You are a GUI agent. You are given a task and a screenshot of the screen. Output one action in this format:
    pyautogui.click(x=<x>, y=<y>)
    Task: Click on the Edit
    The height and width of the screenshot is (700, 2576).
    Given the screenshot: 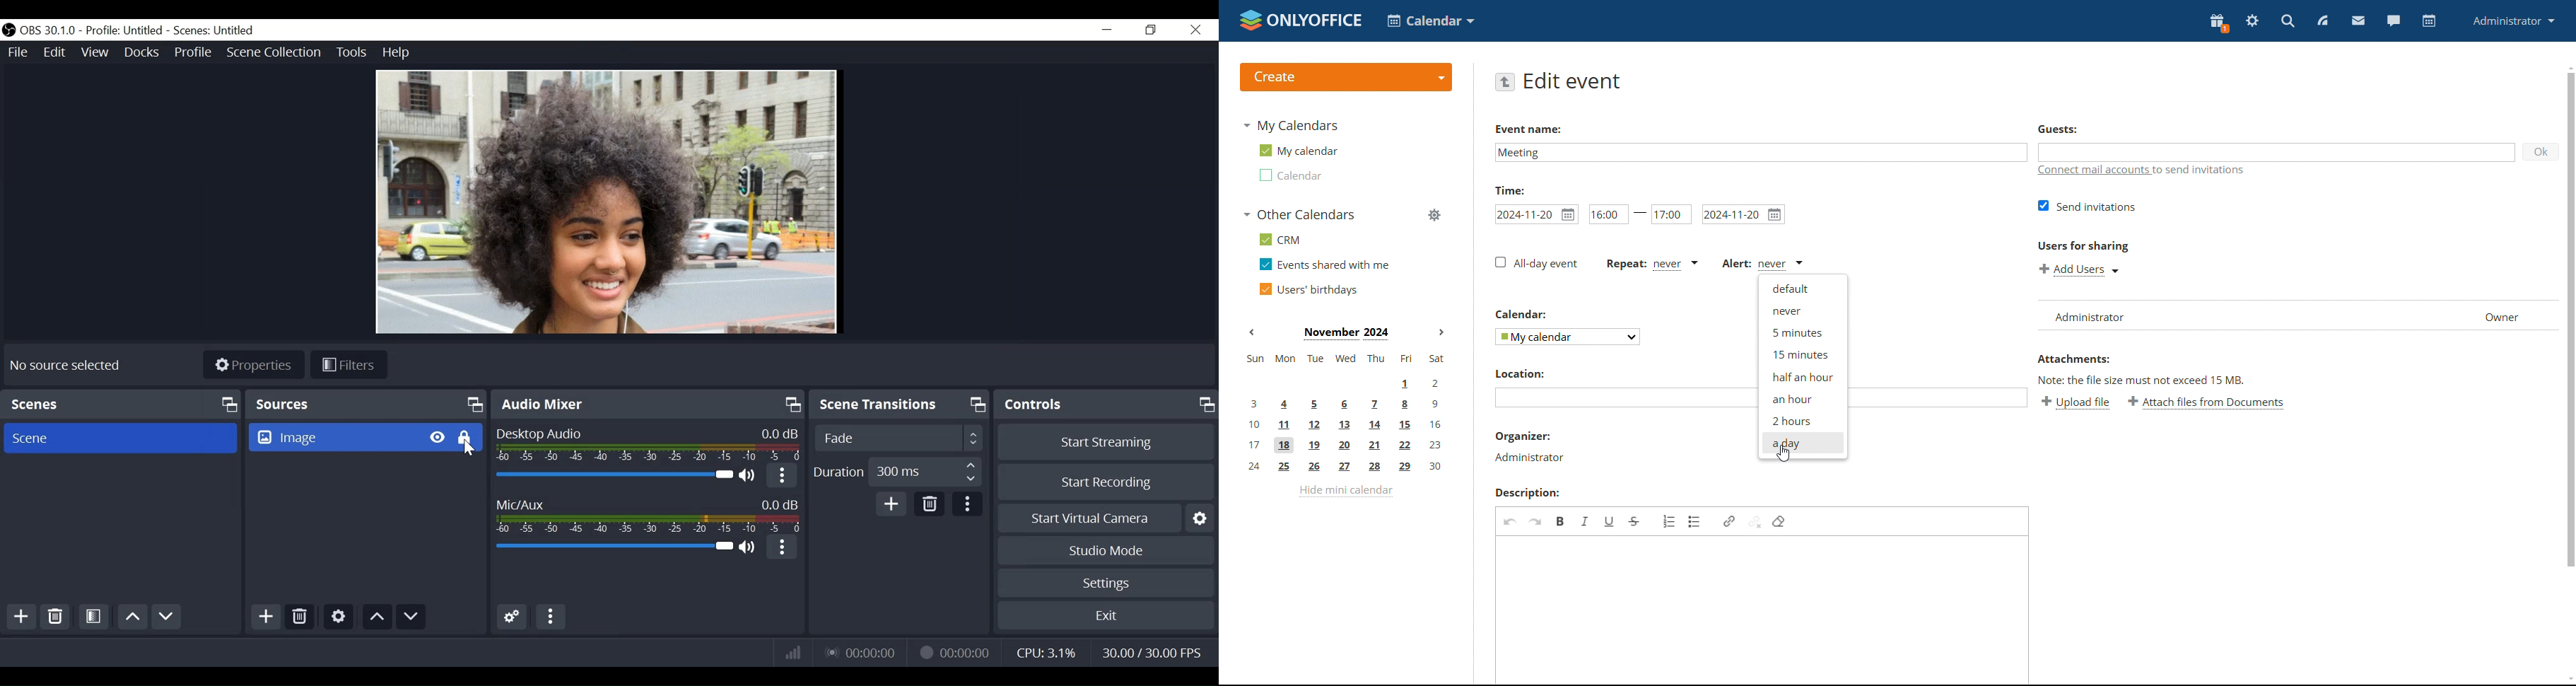 What is the action you would take?
    pyautogui.click(x=58, y=51)
    